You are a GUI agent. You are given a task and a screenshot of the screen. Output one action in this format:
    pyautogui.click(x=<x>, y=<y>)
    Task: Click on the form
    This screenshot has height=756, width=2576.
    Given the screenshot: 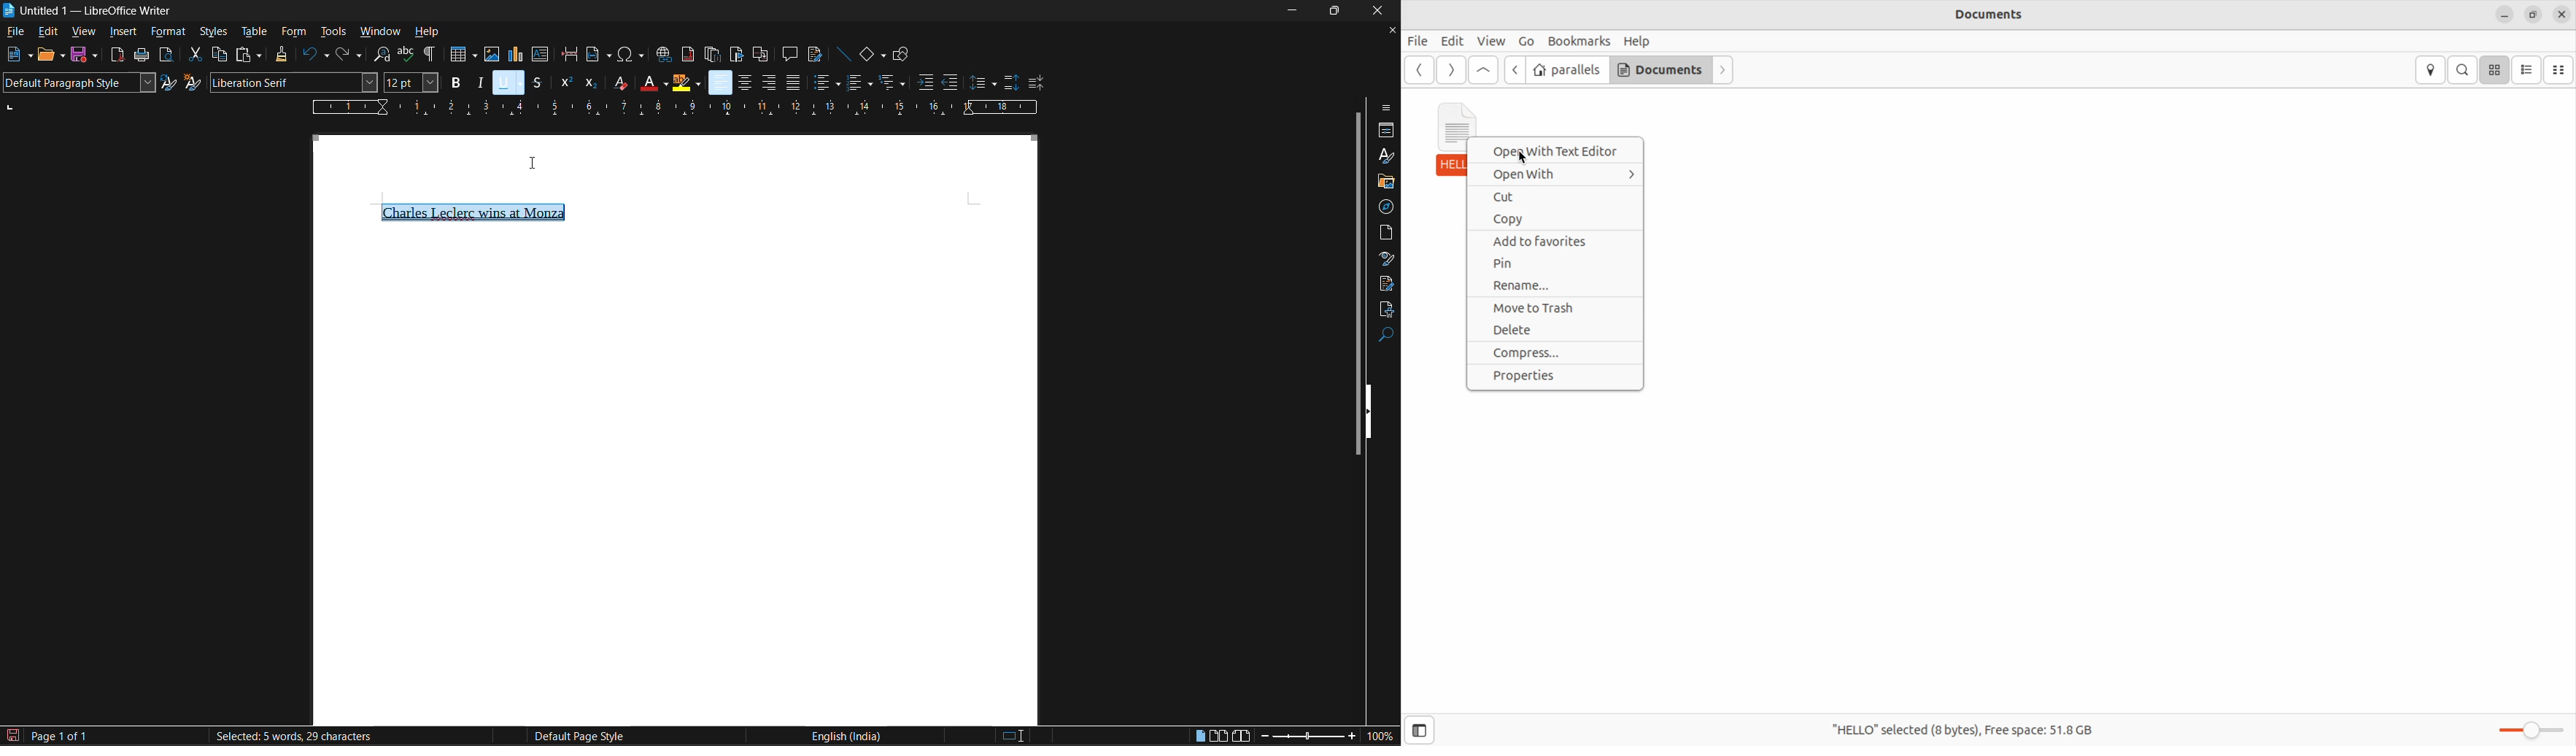 What is the action you would take?
    pyautogui.click(x=295, y=32)
    